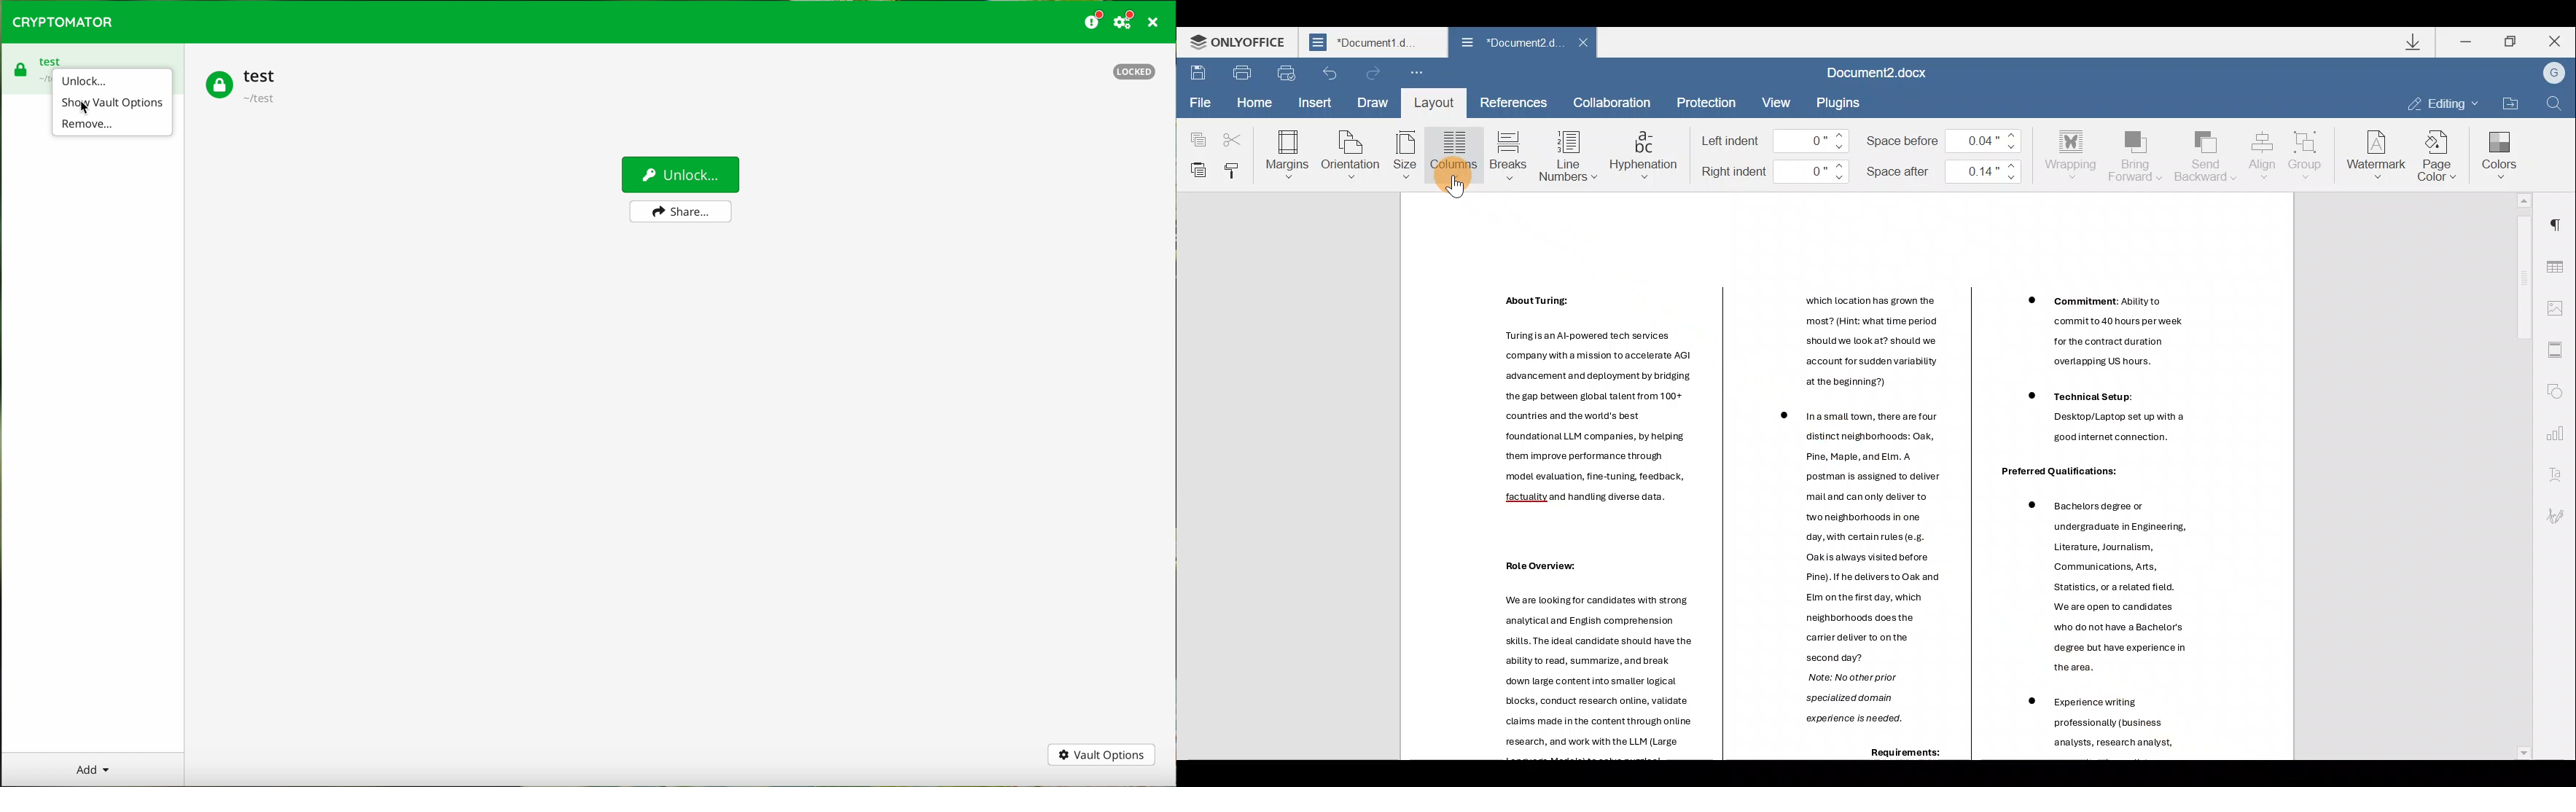 The image size is (2576, 812). Describe the element at coordinates (1312, 103) in the screenshot. I see `Insert` at that location.